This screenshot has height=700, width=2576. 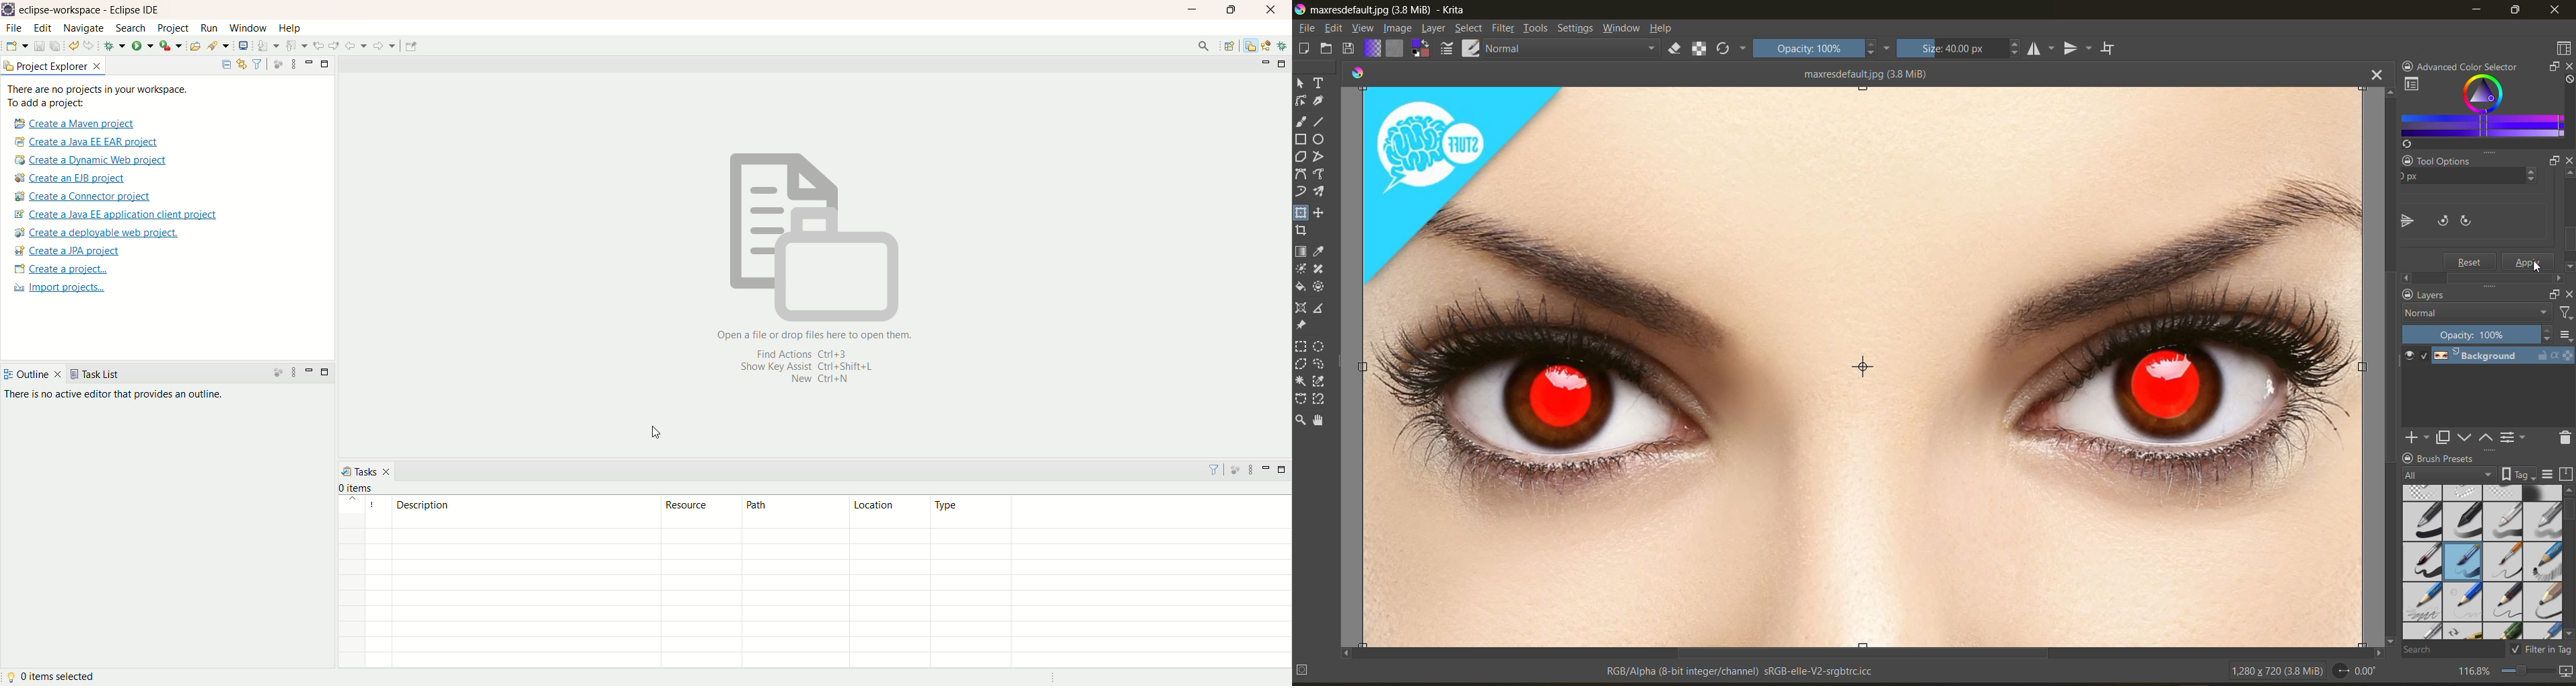 What do you see at coordinates (1301, 347) in the screenshot?
I see `tool` at bounding box center [1301, 347].